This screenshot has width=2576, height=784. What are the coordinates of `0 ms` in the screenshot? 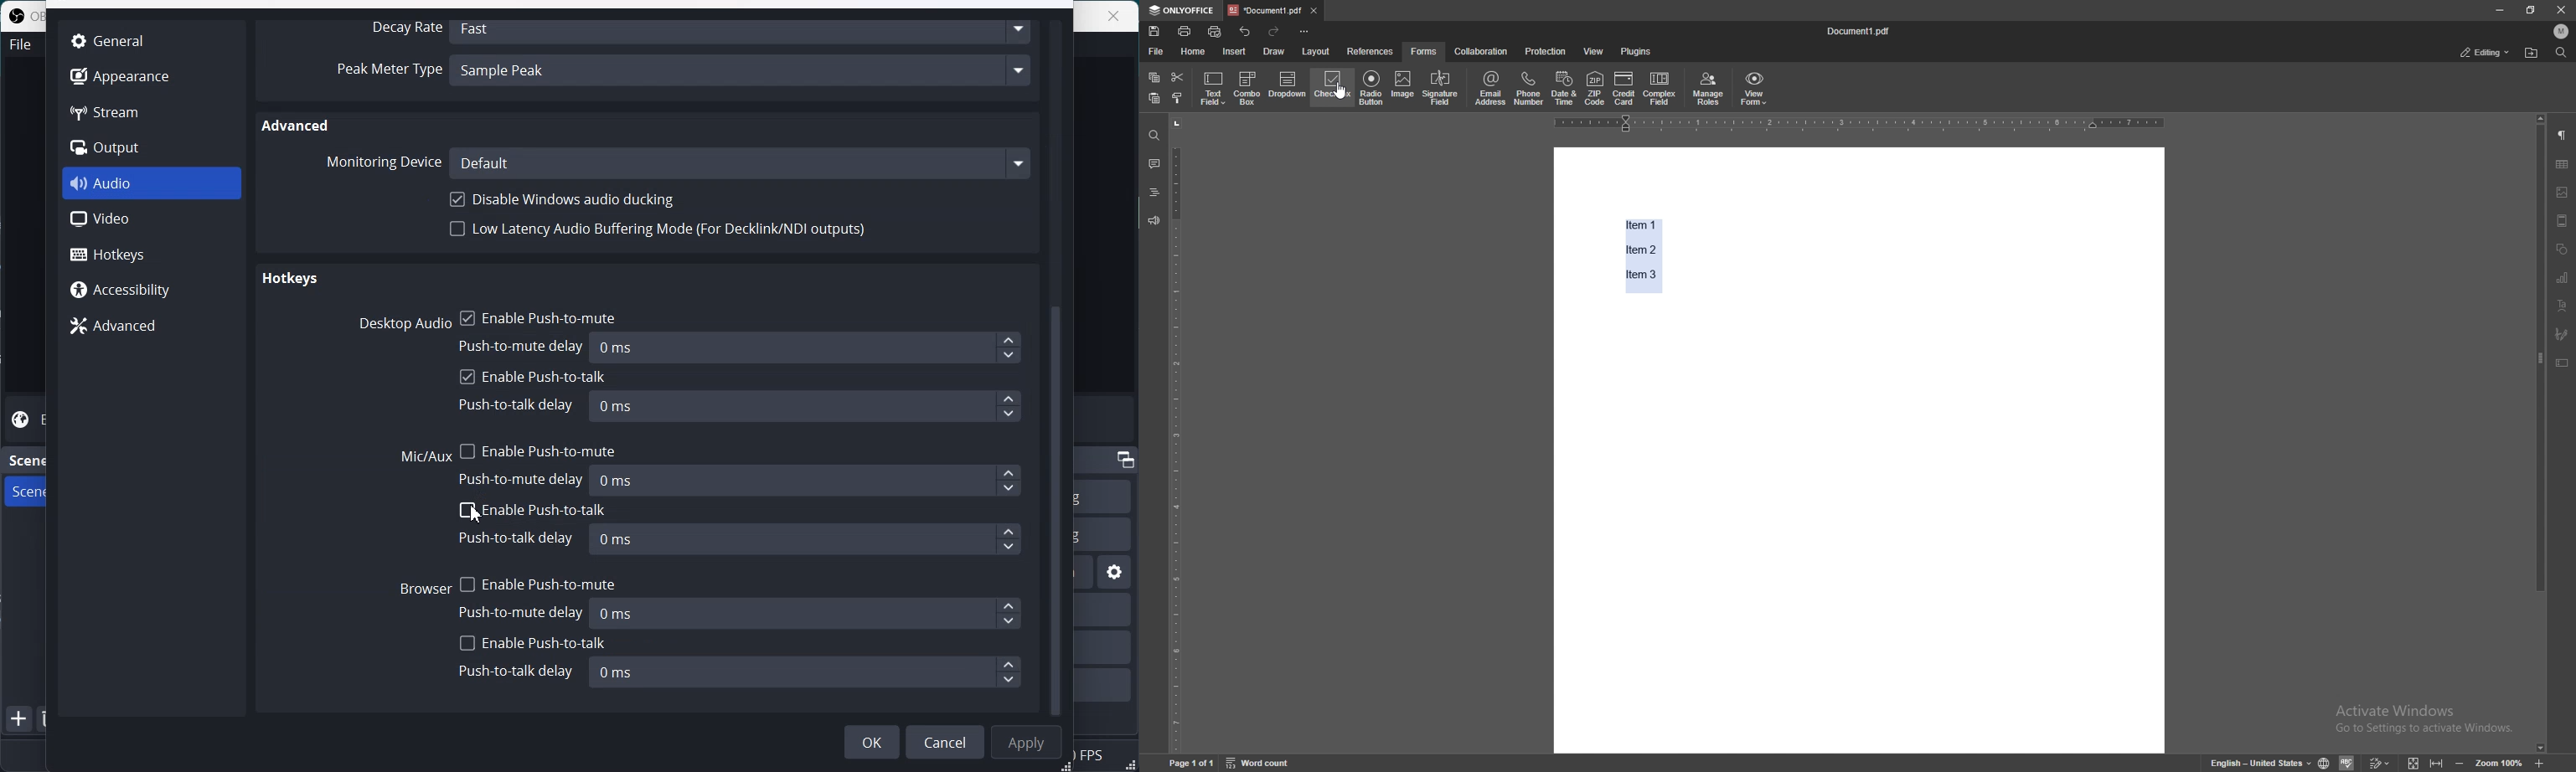 It's located at (809, 613).